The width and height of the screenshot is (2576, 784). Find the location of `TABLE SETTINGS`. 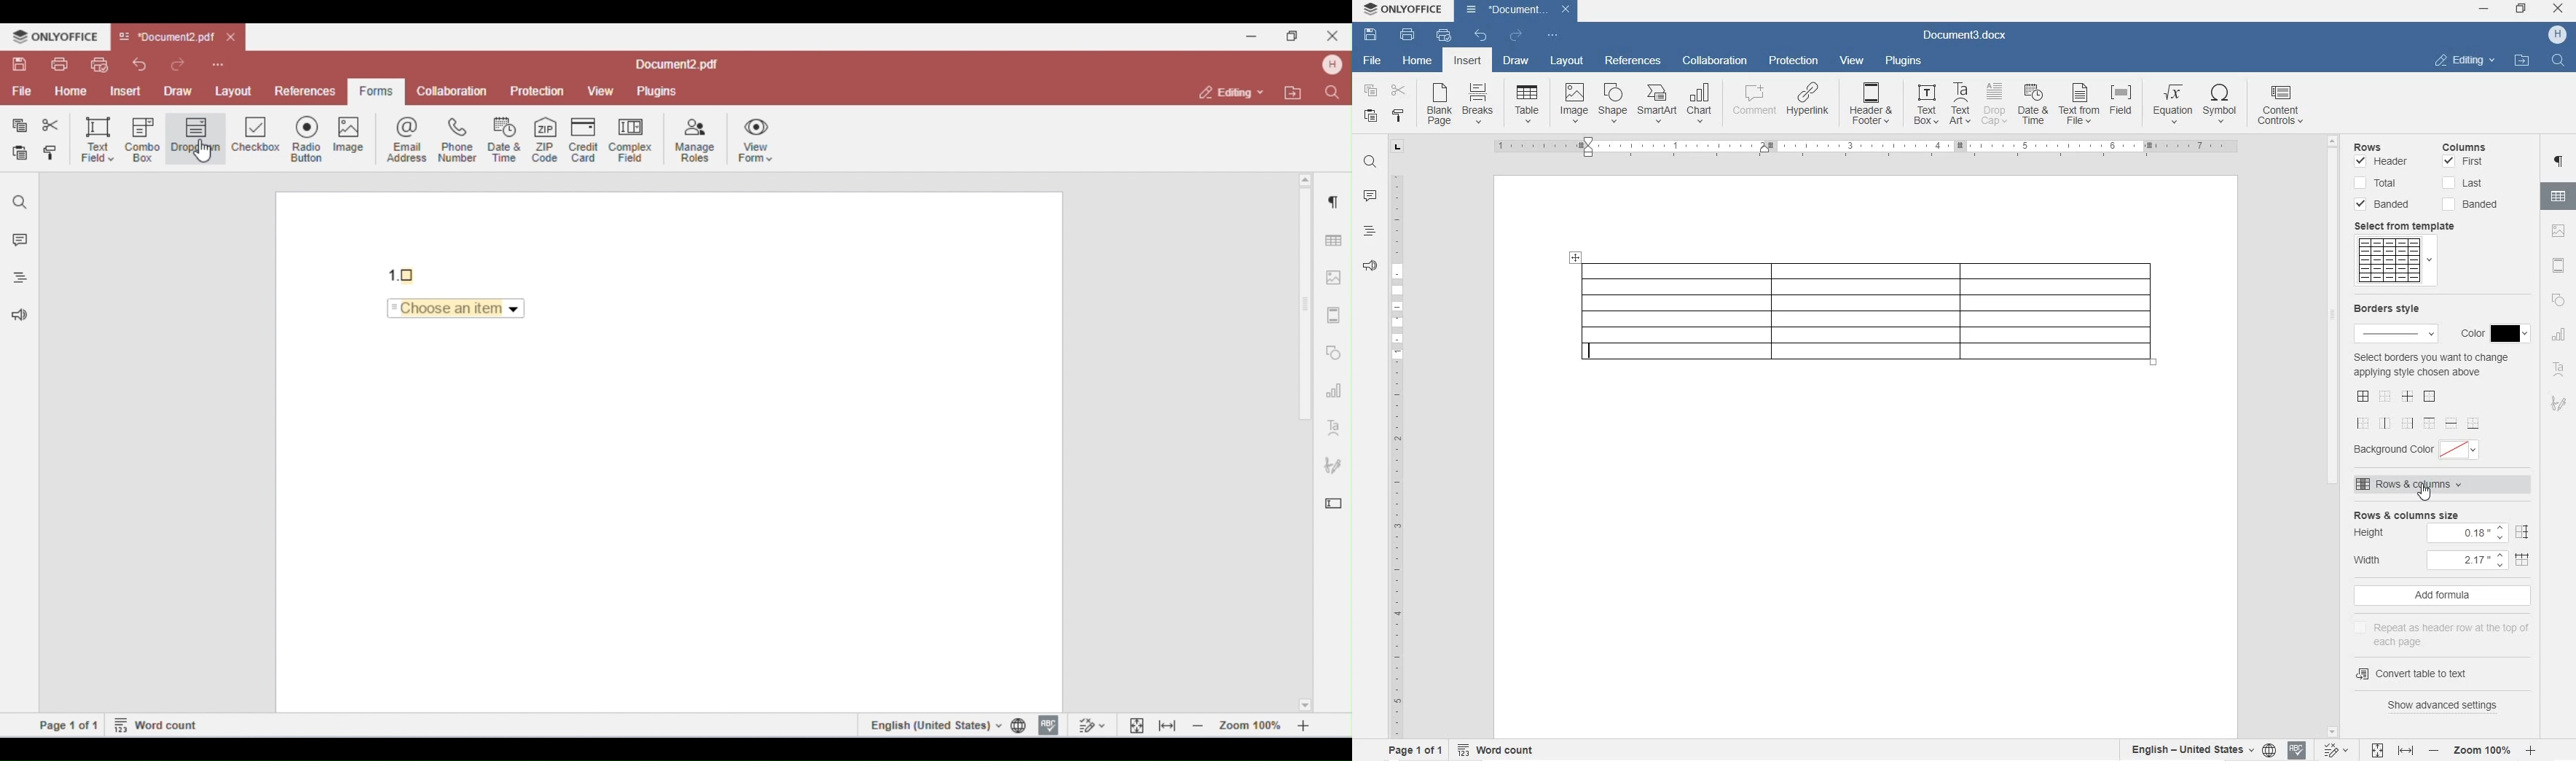

TABLE SETTINGS is located at coordinates (2559, 196).